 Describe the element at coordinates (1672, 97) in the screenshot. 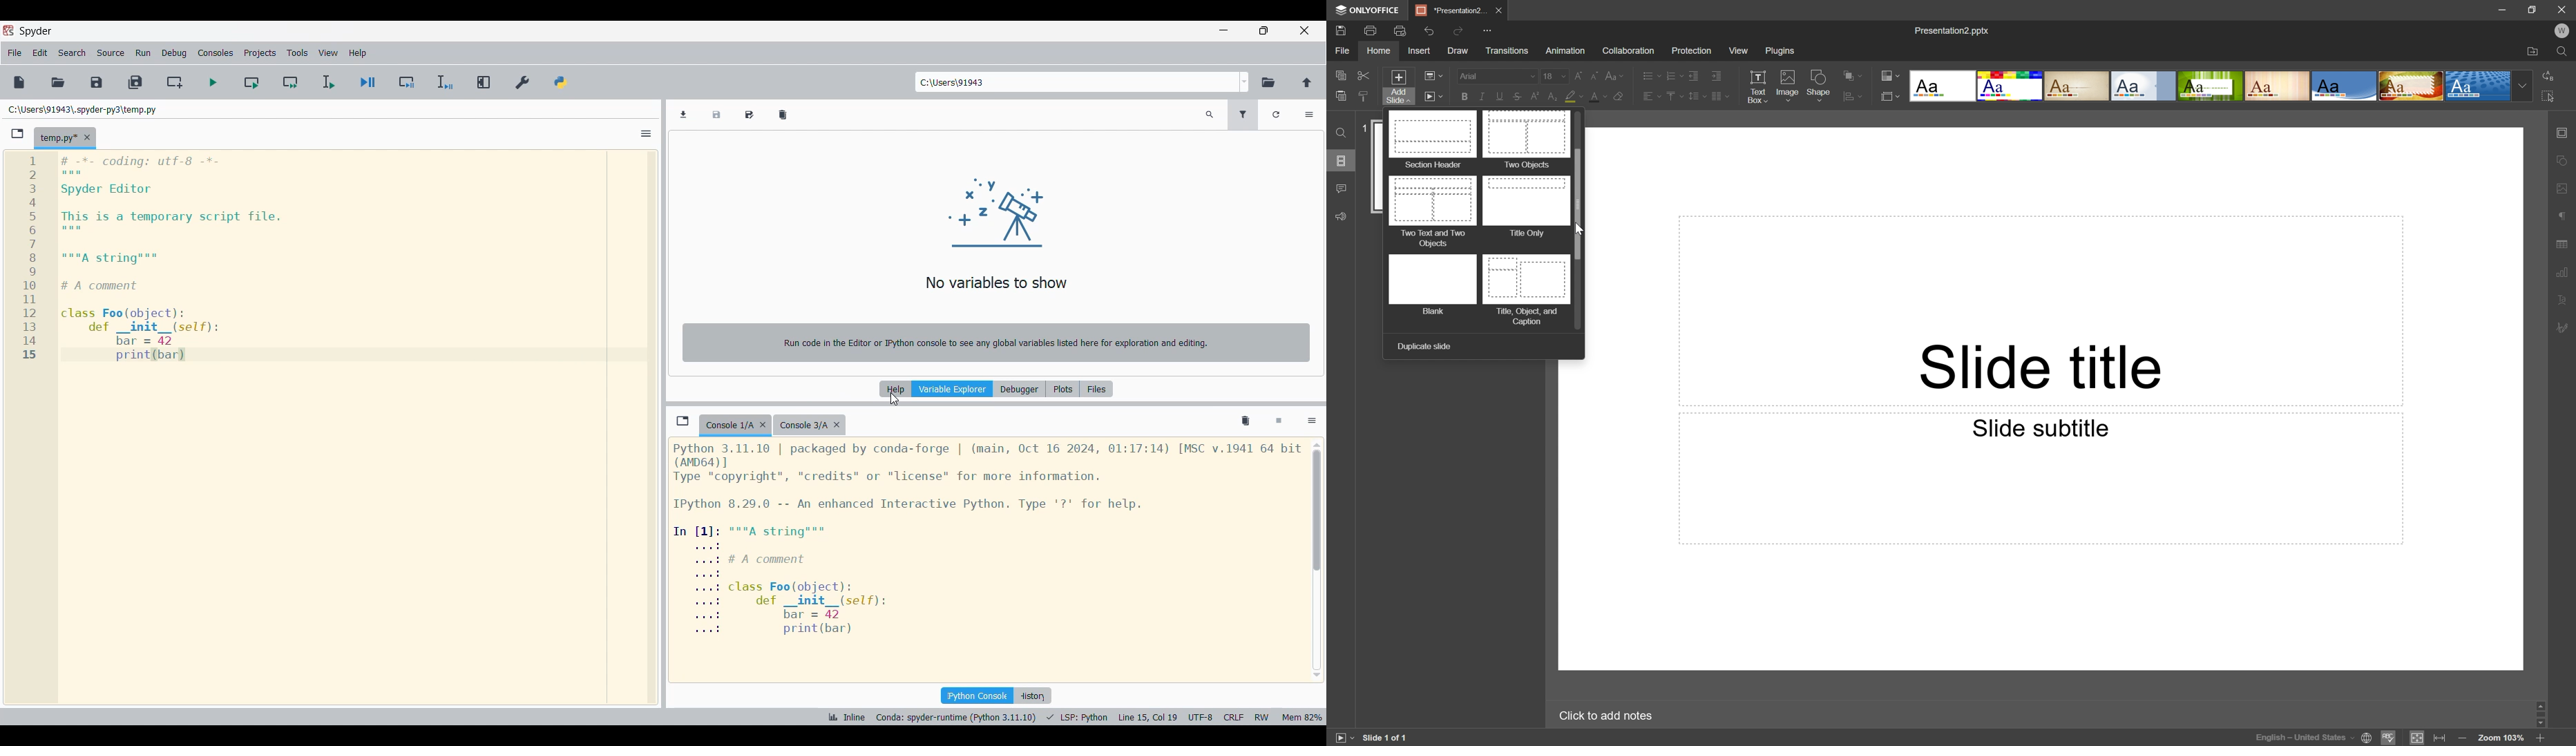

I see `Vertical align` at that location.